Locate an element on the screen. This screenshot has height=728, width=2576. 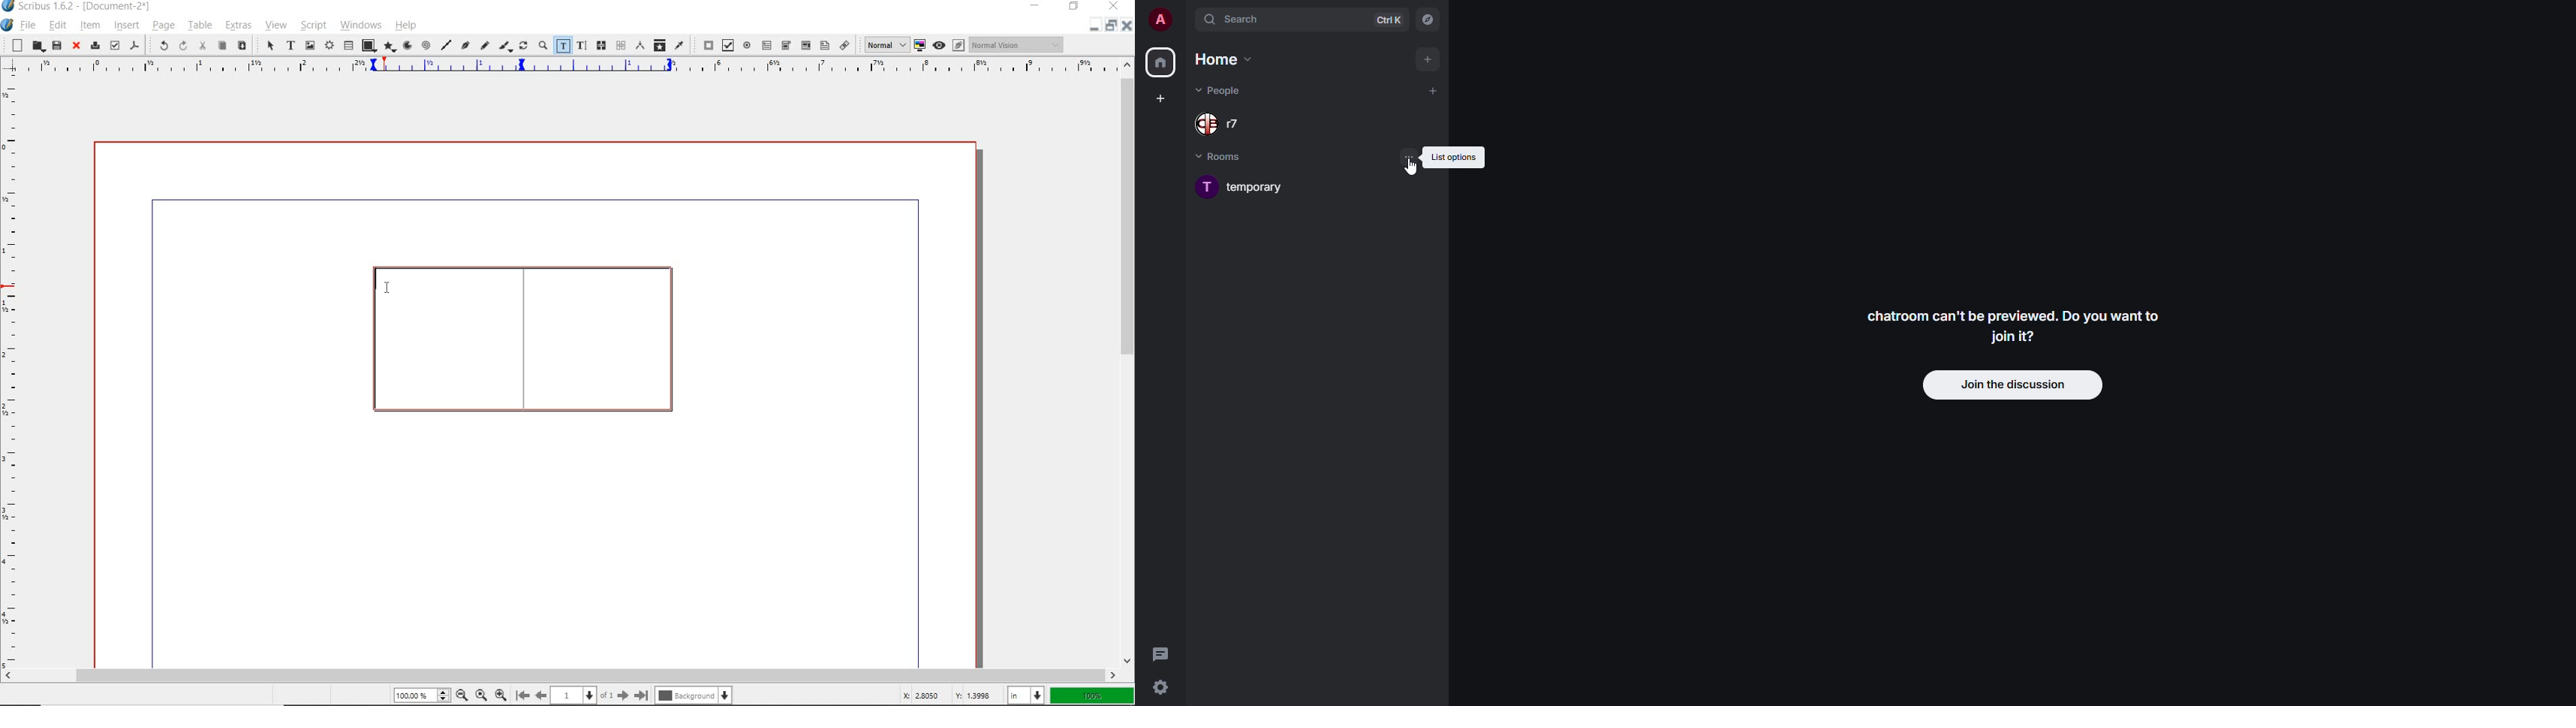
edit text with story editor is located at coordinates (581, 46).